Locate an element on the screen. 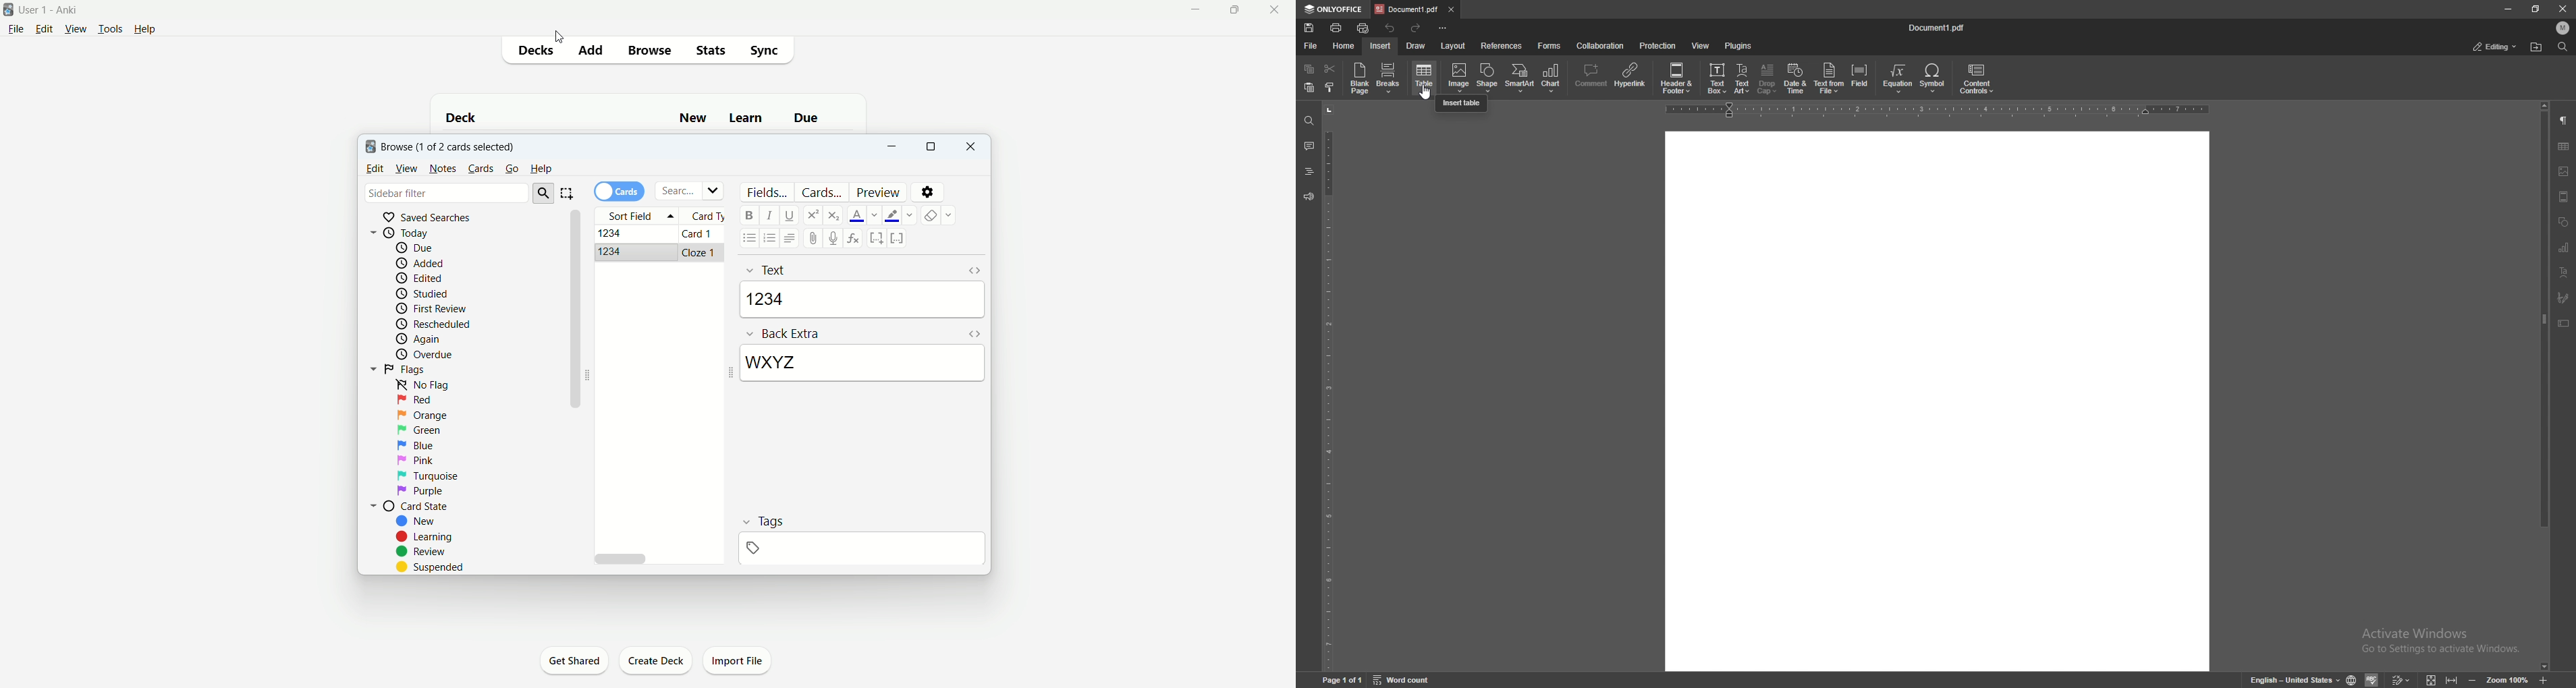 This screenshot has width=2576, height=700. card is located at coordinates (823, 192).